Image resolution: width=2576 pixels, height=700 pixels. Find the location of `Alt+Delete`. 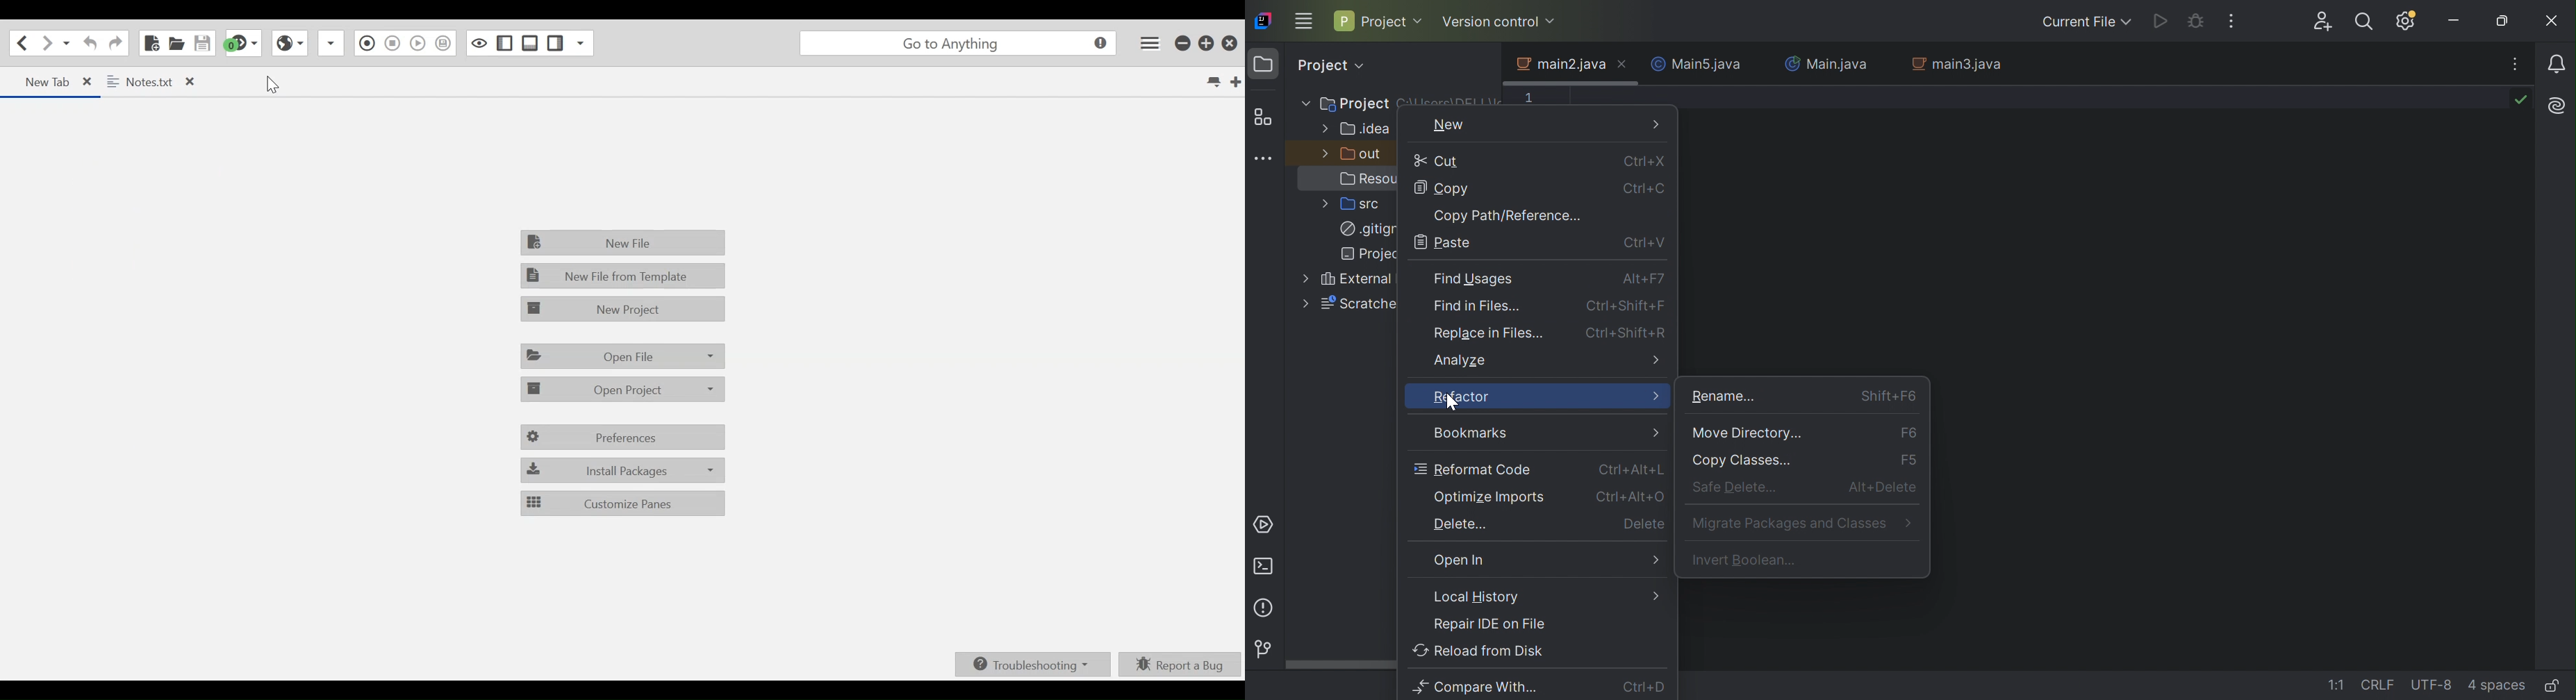

Alt+Delete is located at coordinates (1885, 486).